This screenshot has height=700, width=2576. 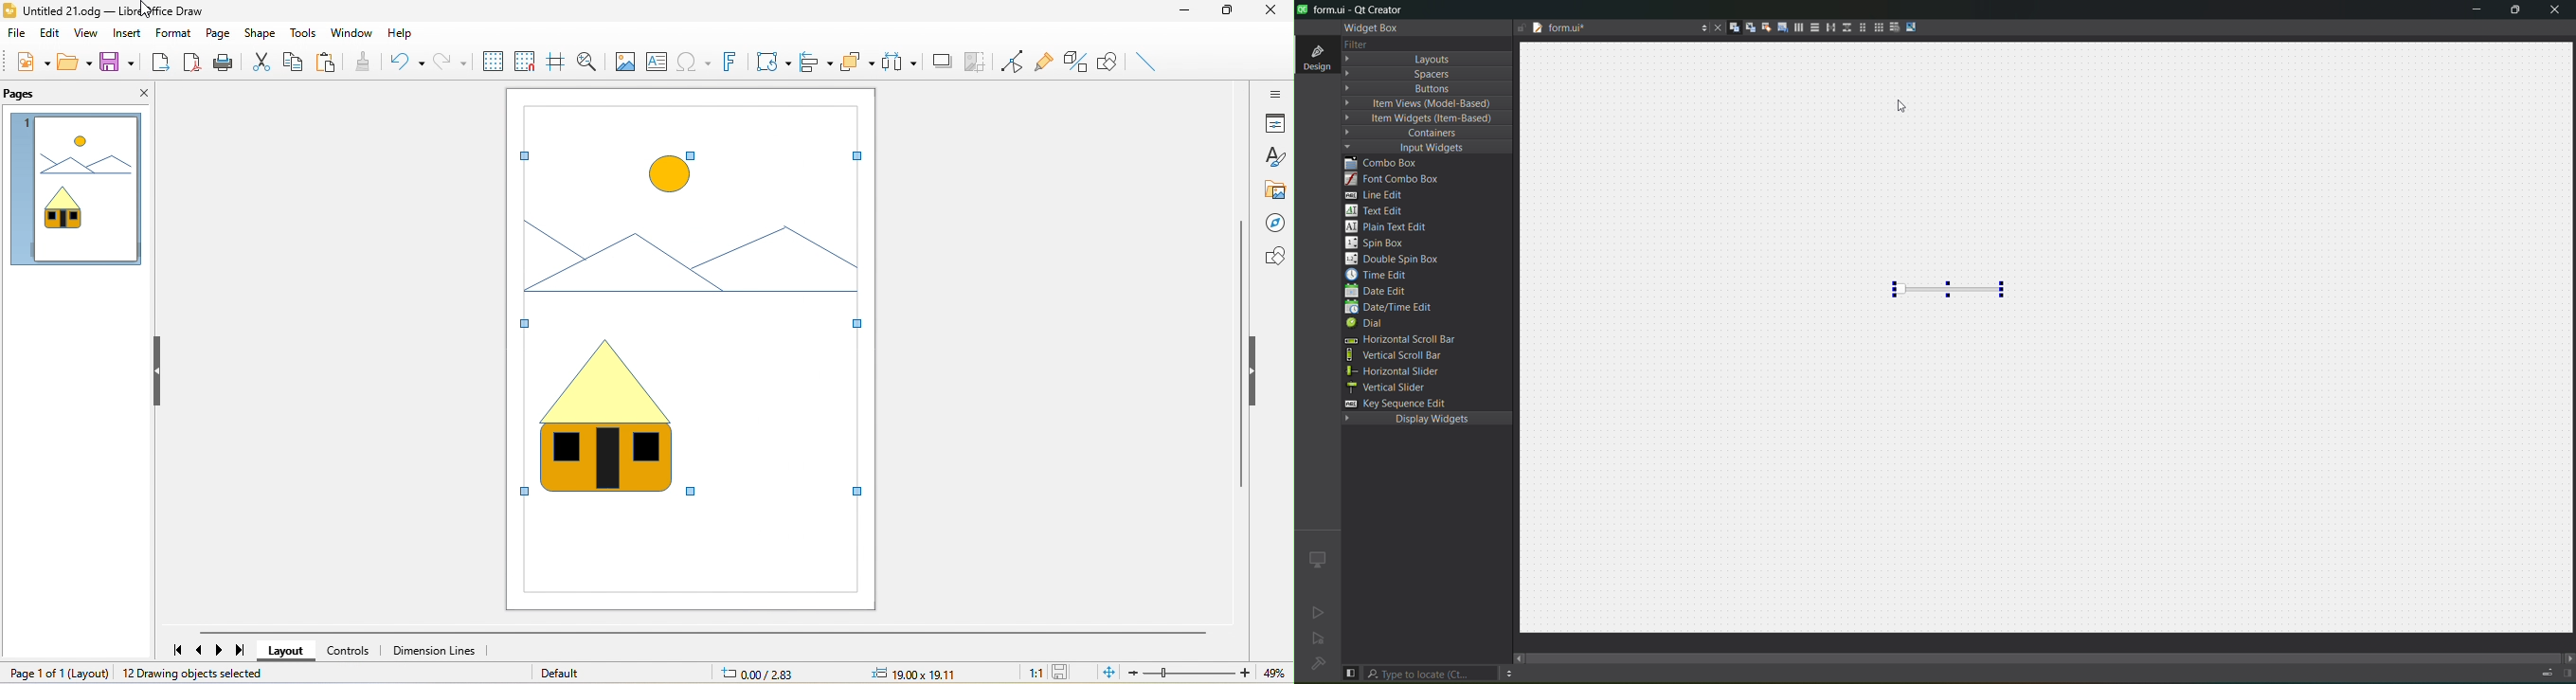 I want to click on display widgets, so click(x=1424, y=421).